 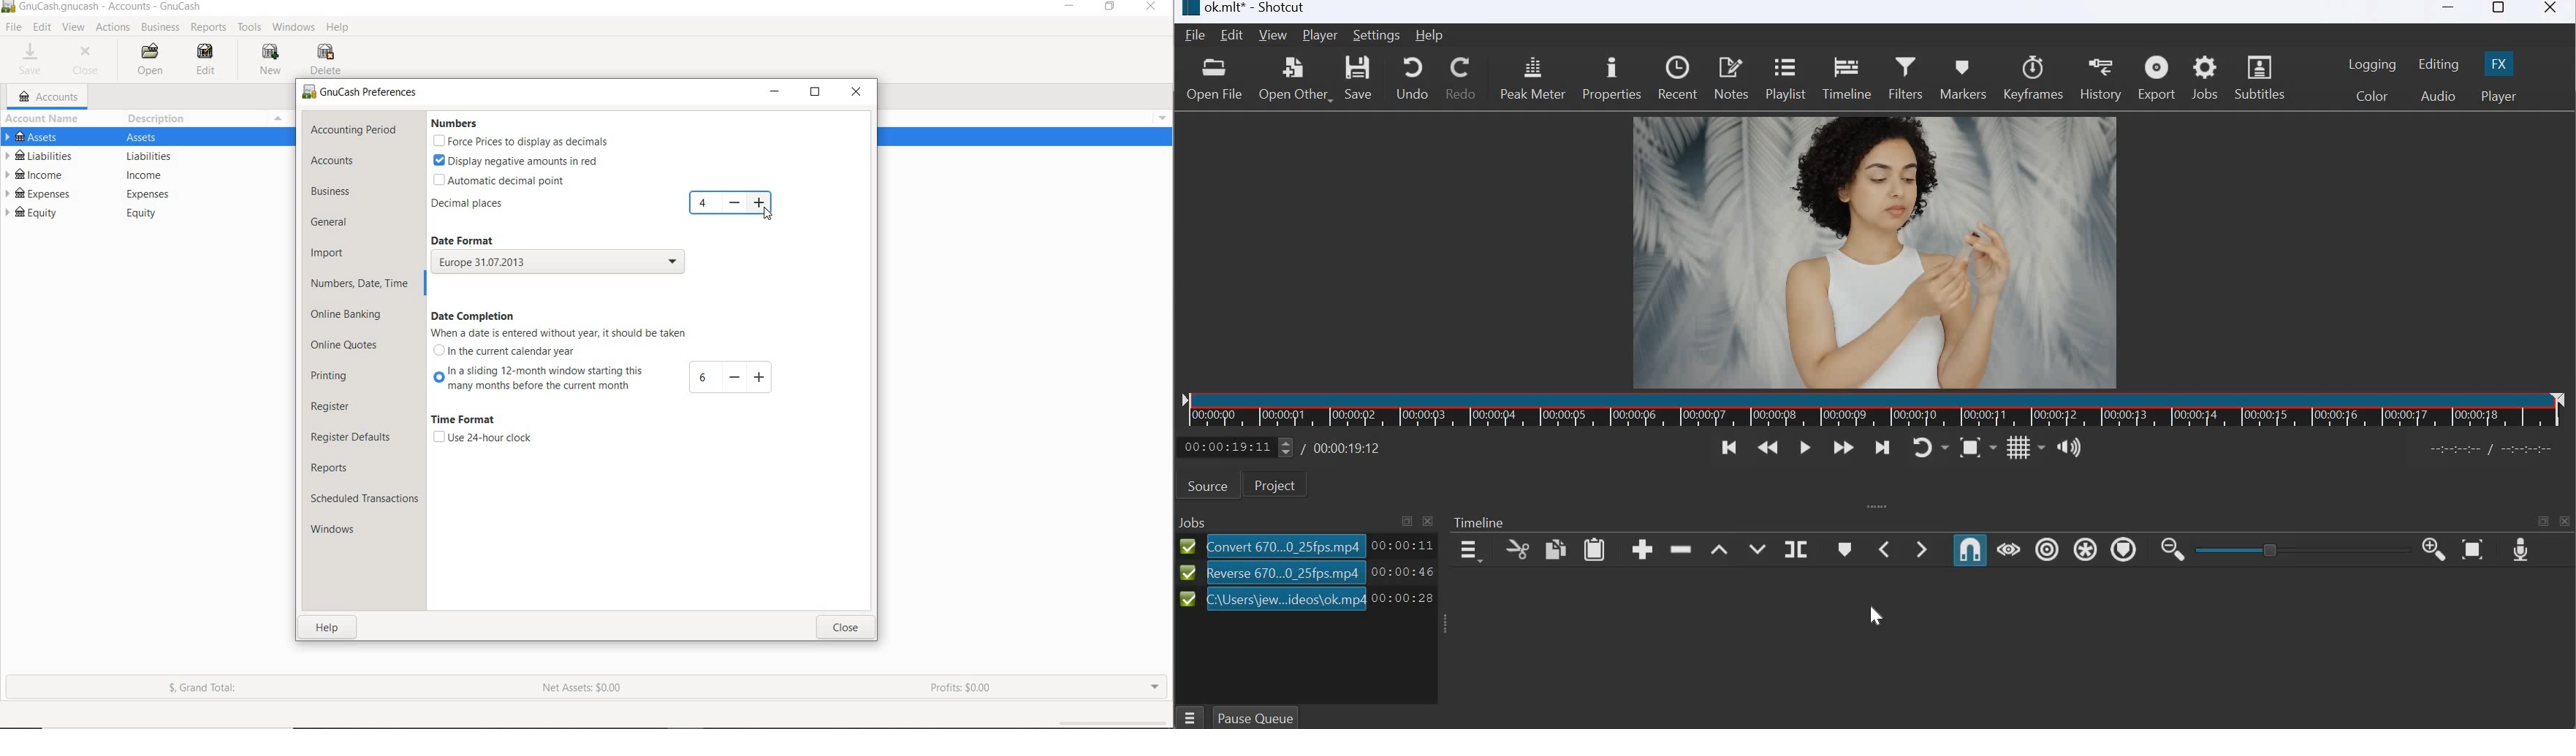 I want to click on windows, so click(x=341, y=529).